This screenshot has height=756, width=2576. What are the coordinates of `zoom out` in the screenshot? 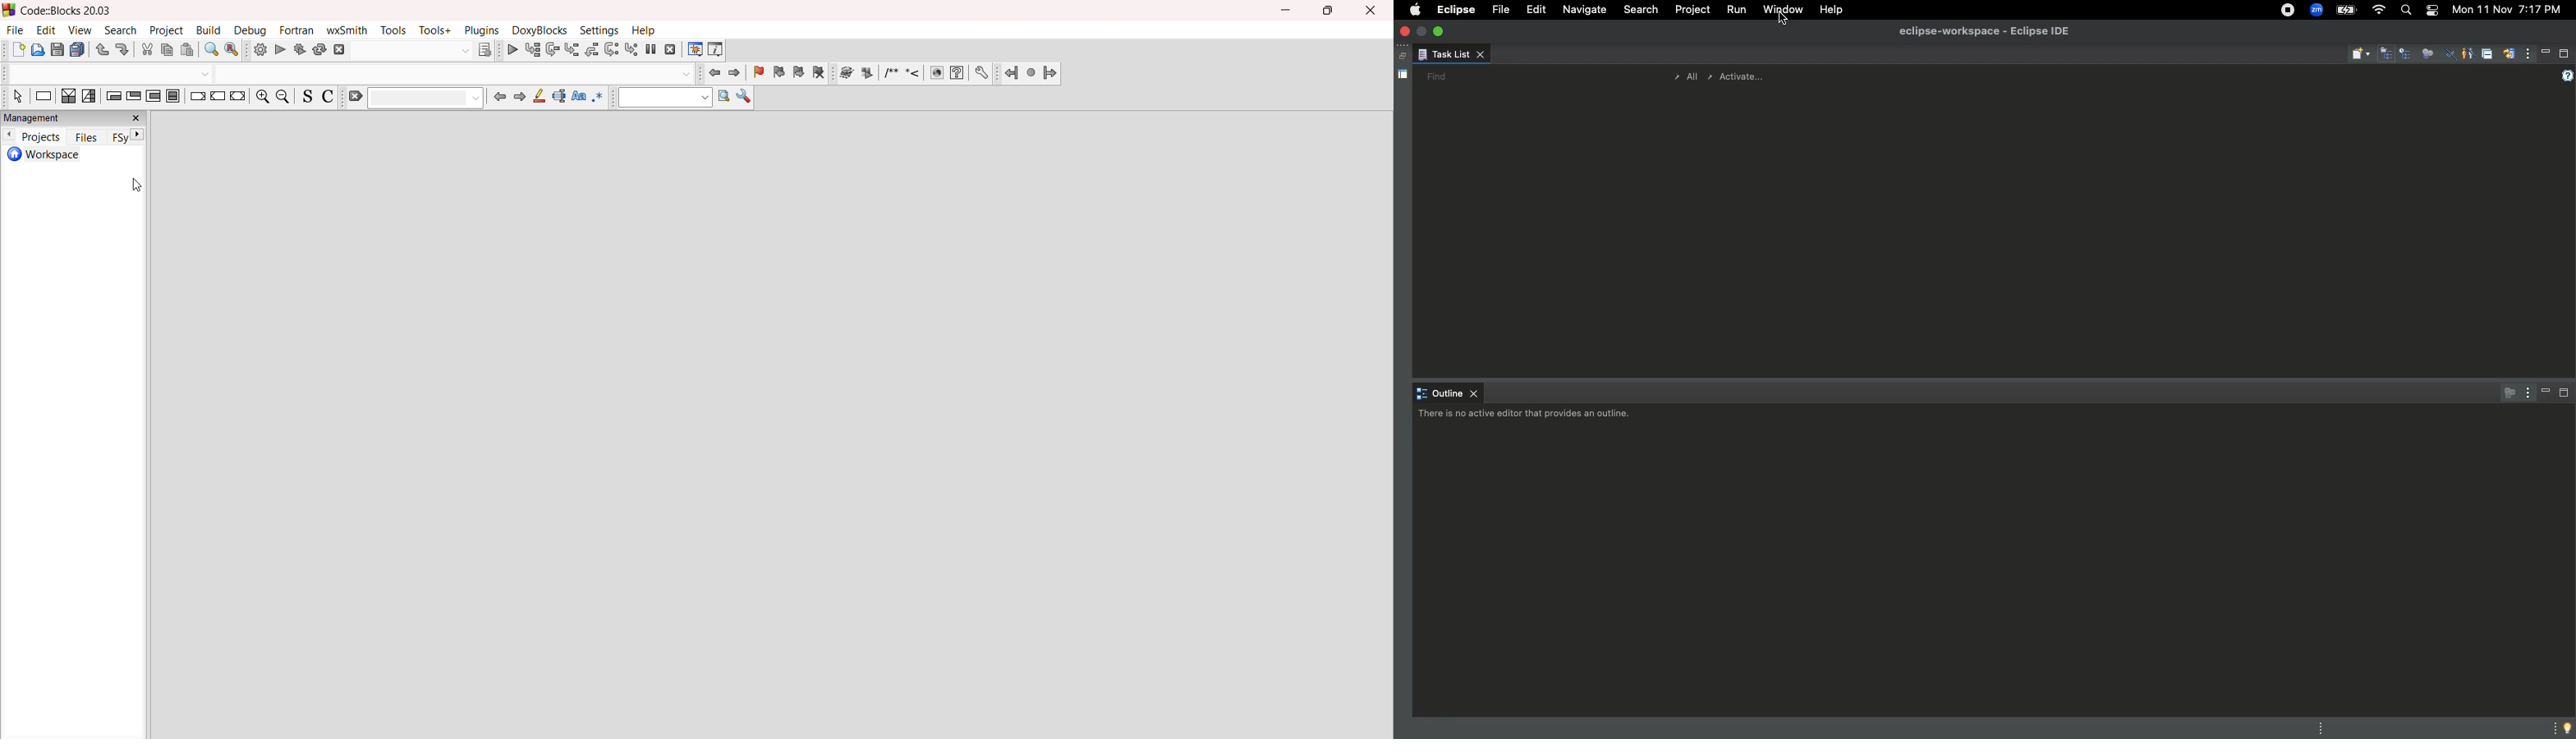 It's located at (285, 98).